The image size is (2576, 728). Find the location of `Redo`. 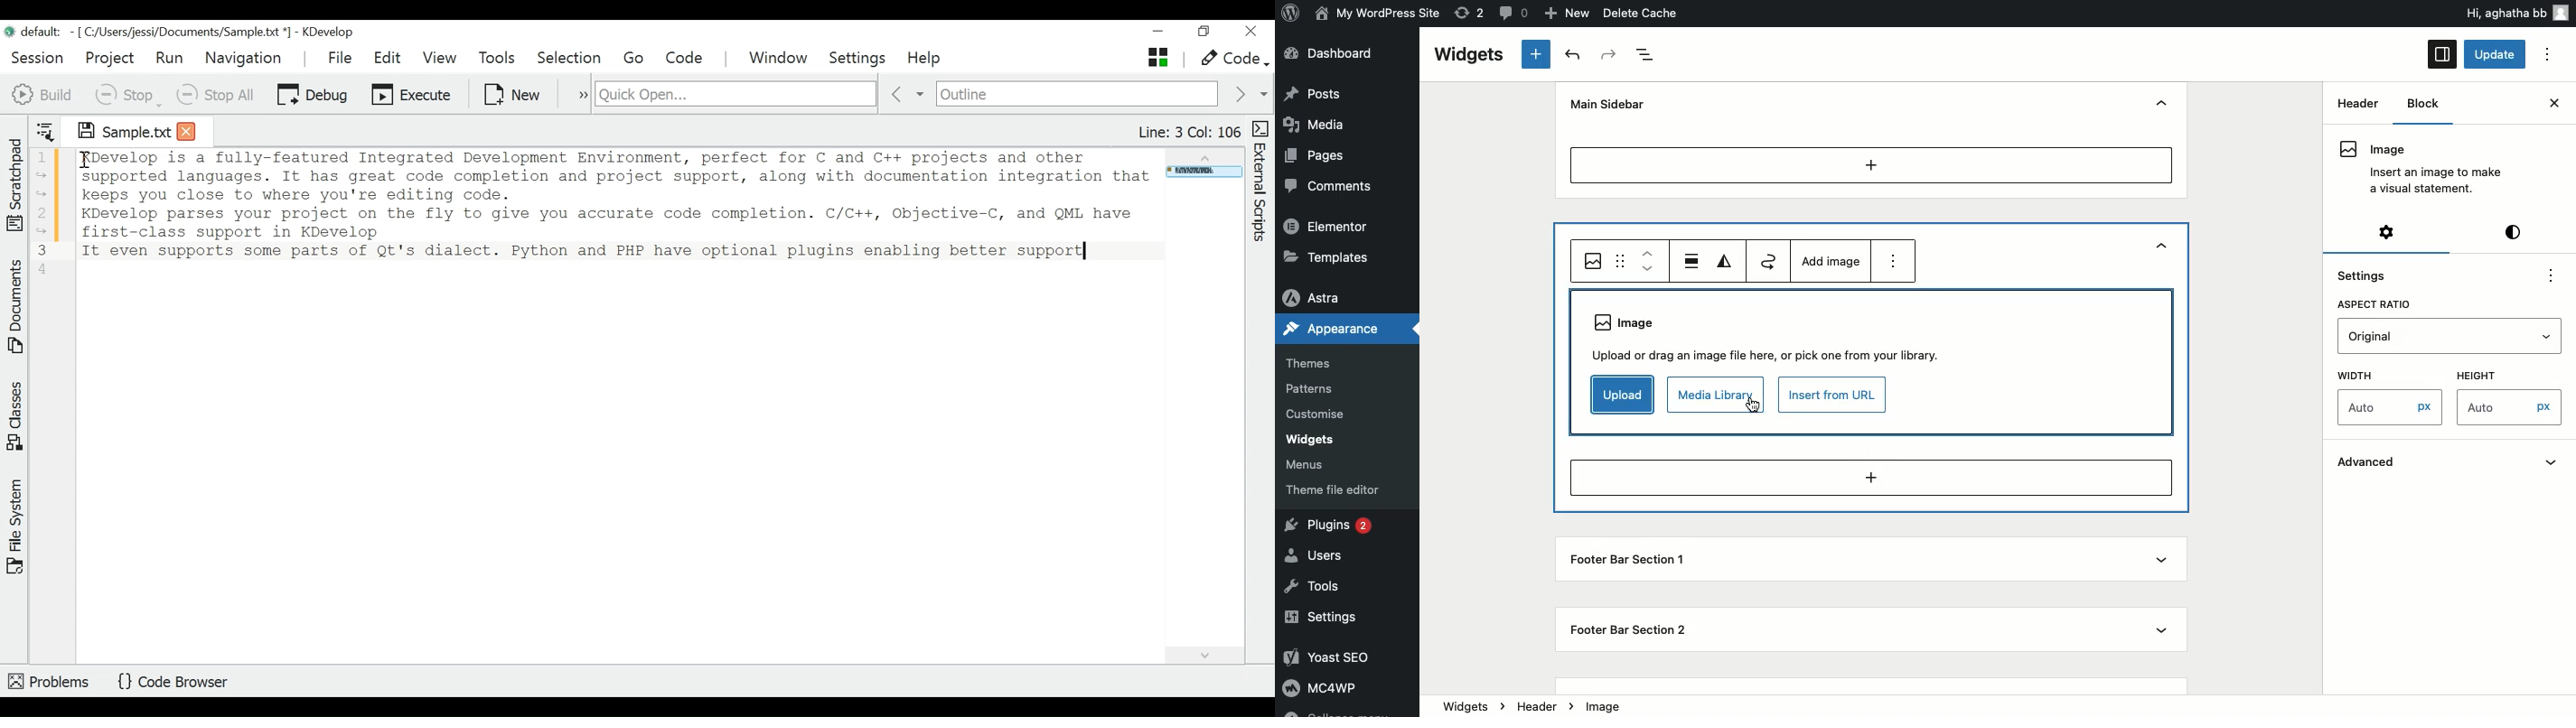

Redo is located at coordinates (1610, 55).